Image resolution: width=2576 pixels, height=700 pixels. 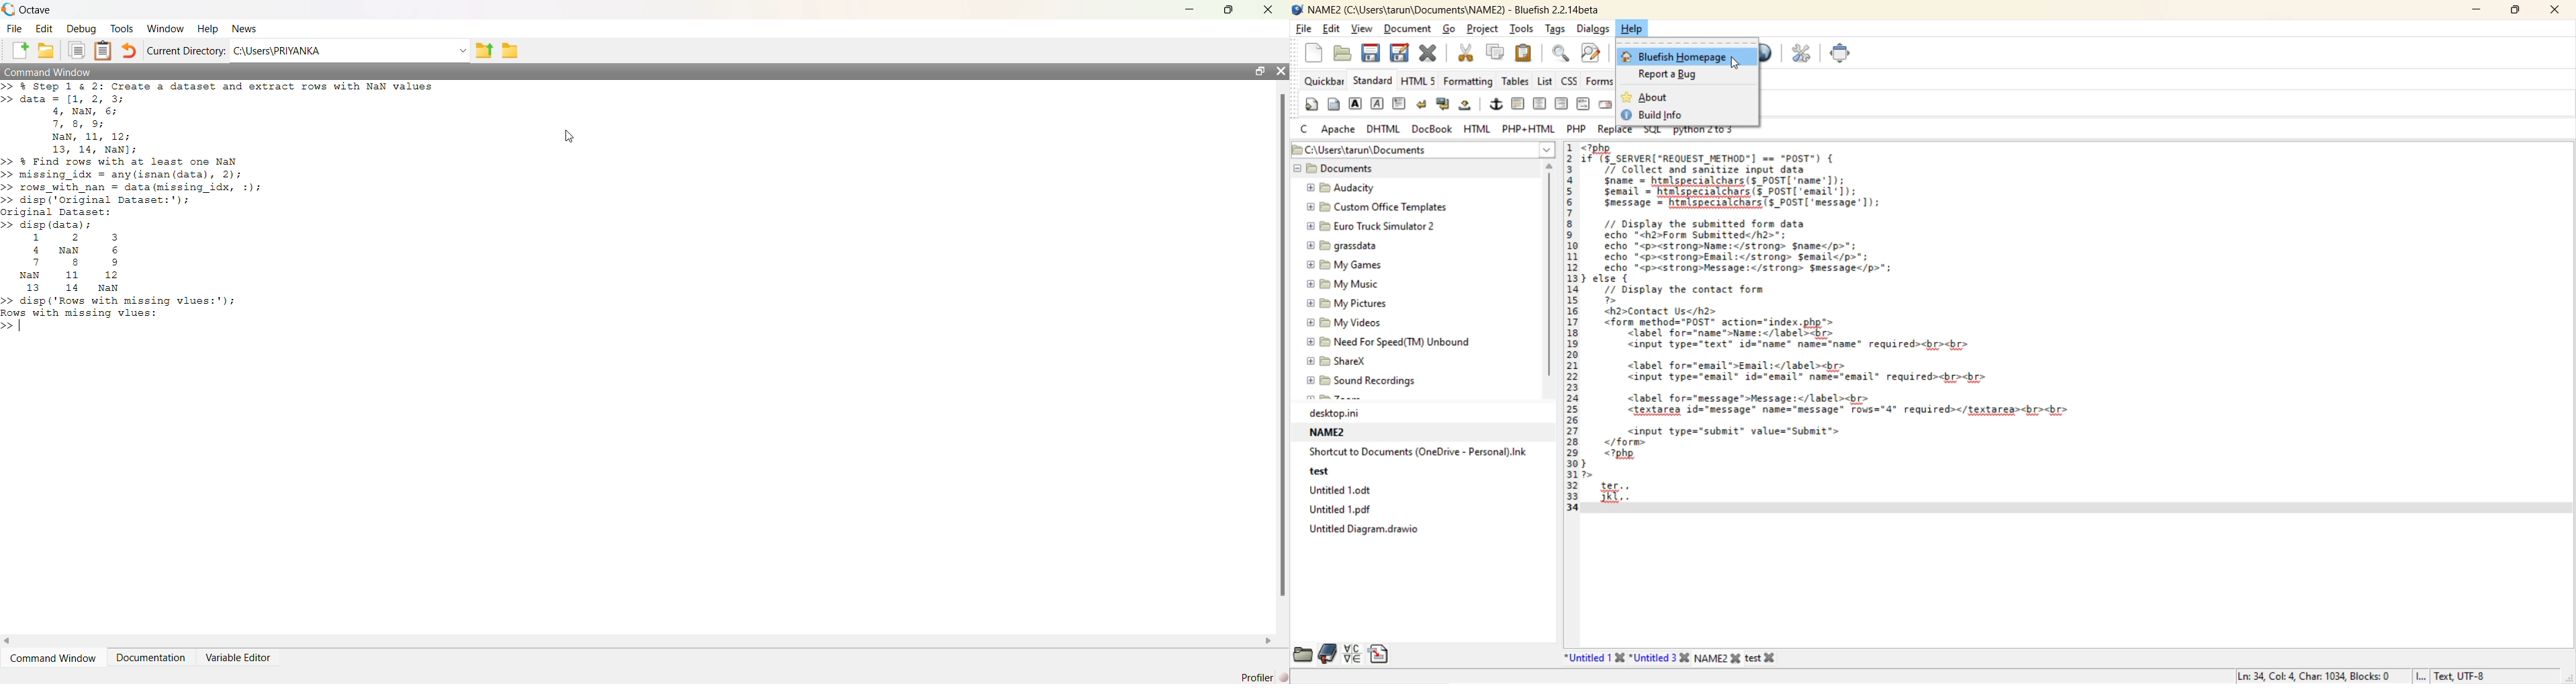 I want to click on Edit, so click(x=44, y=29).